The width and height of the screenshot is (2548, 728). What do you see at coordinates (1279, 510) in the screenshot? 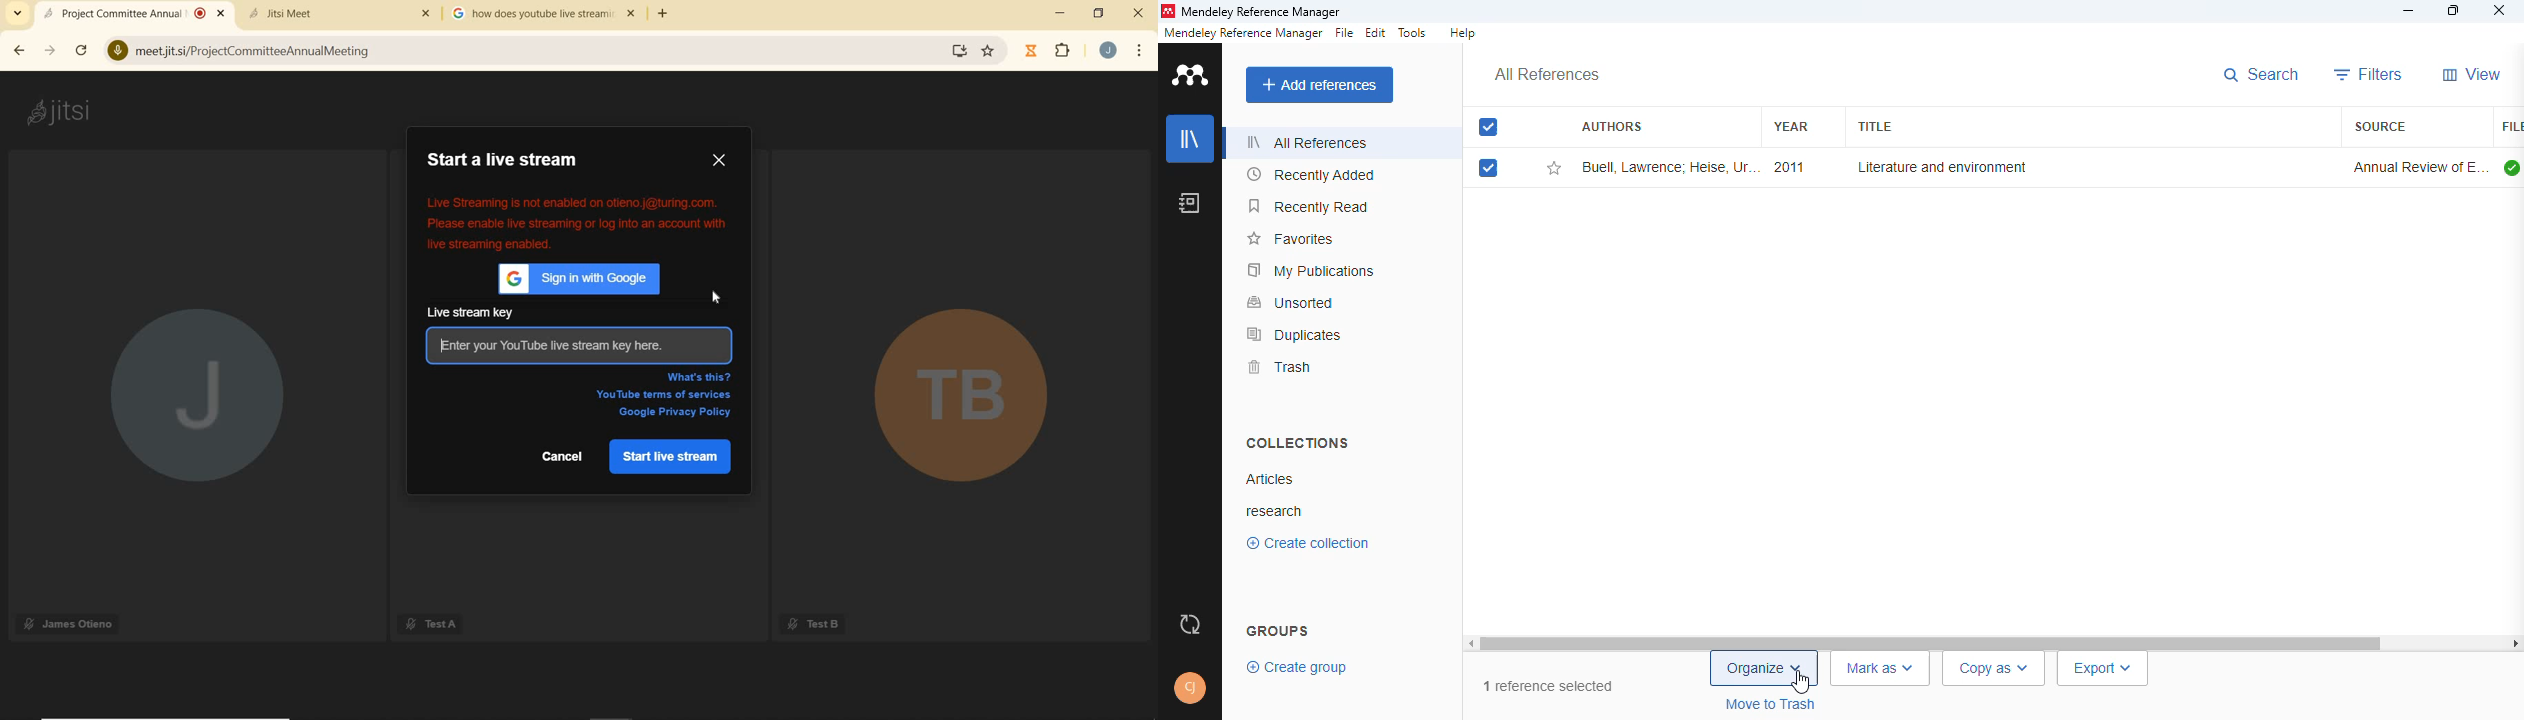
I see `research` at bounding box center [1279, 510].